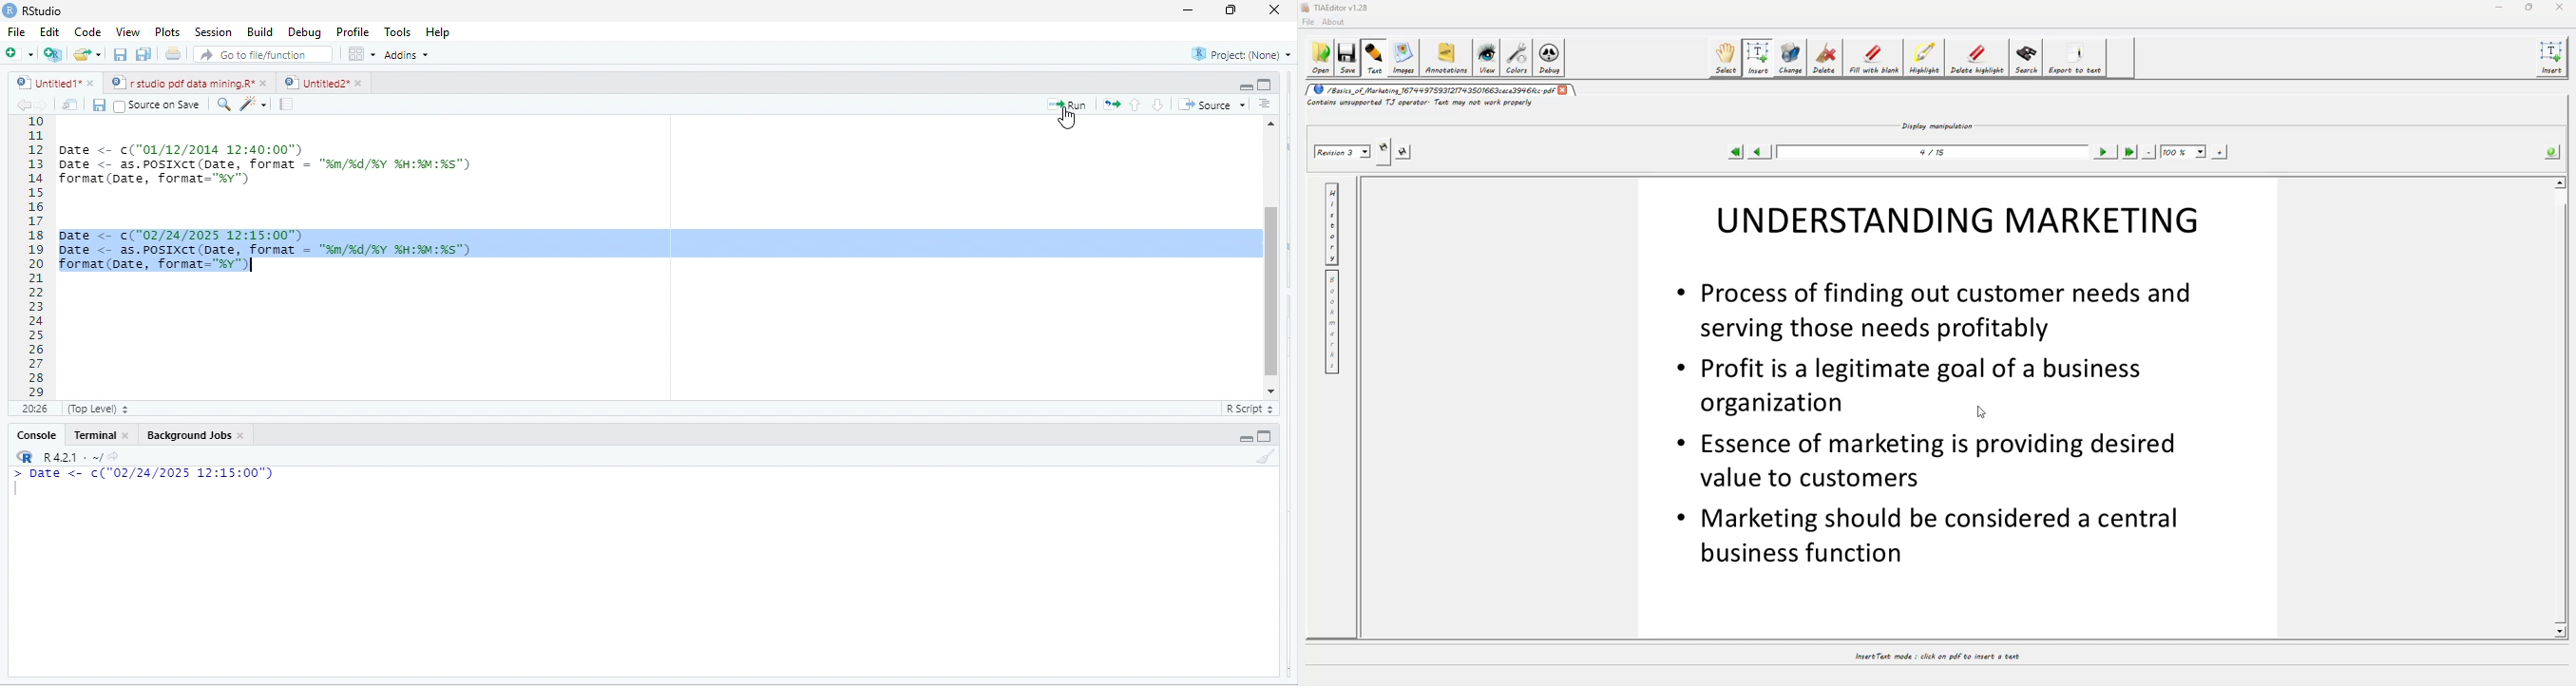 The height and width of the screenshot is (700, 2576). What do you see at coordinates (103, 106) in the screenshot?
I see `save current document` at bounding box center [103, 106].